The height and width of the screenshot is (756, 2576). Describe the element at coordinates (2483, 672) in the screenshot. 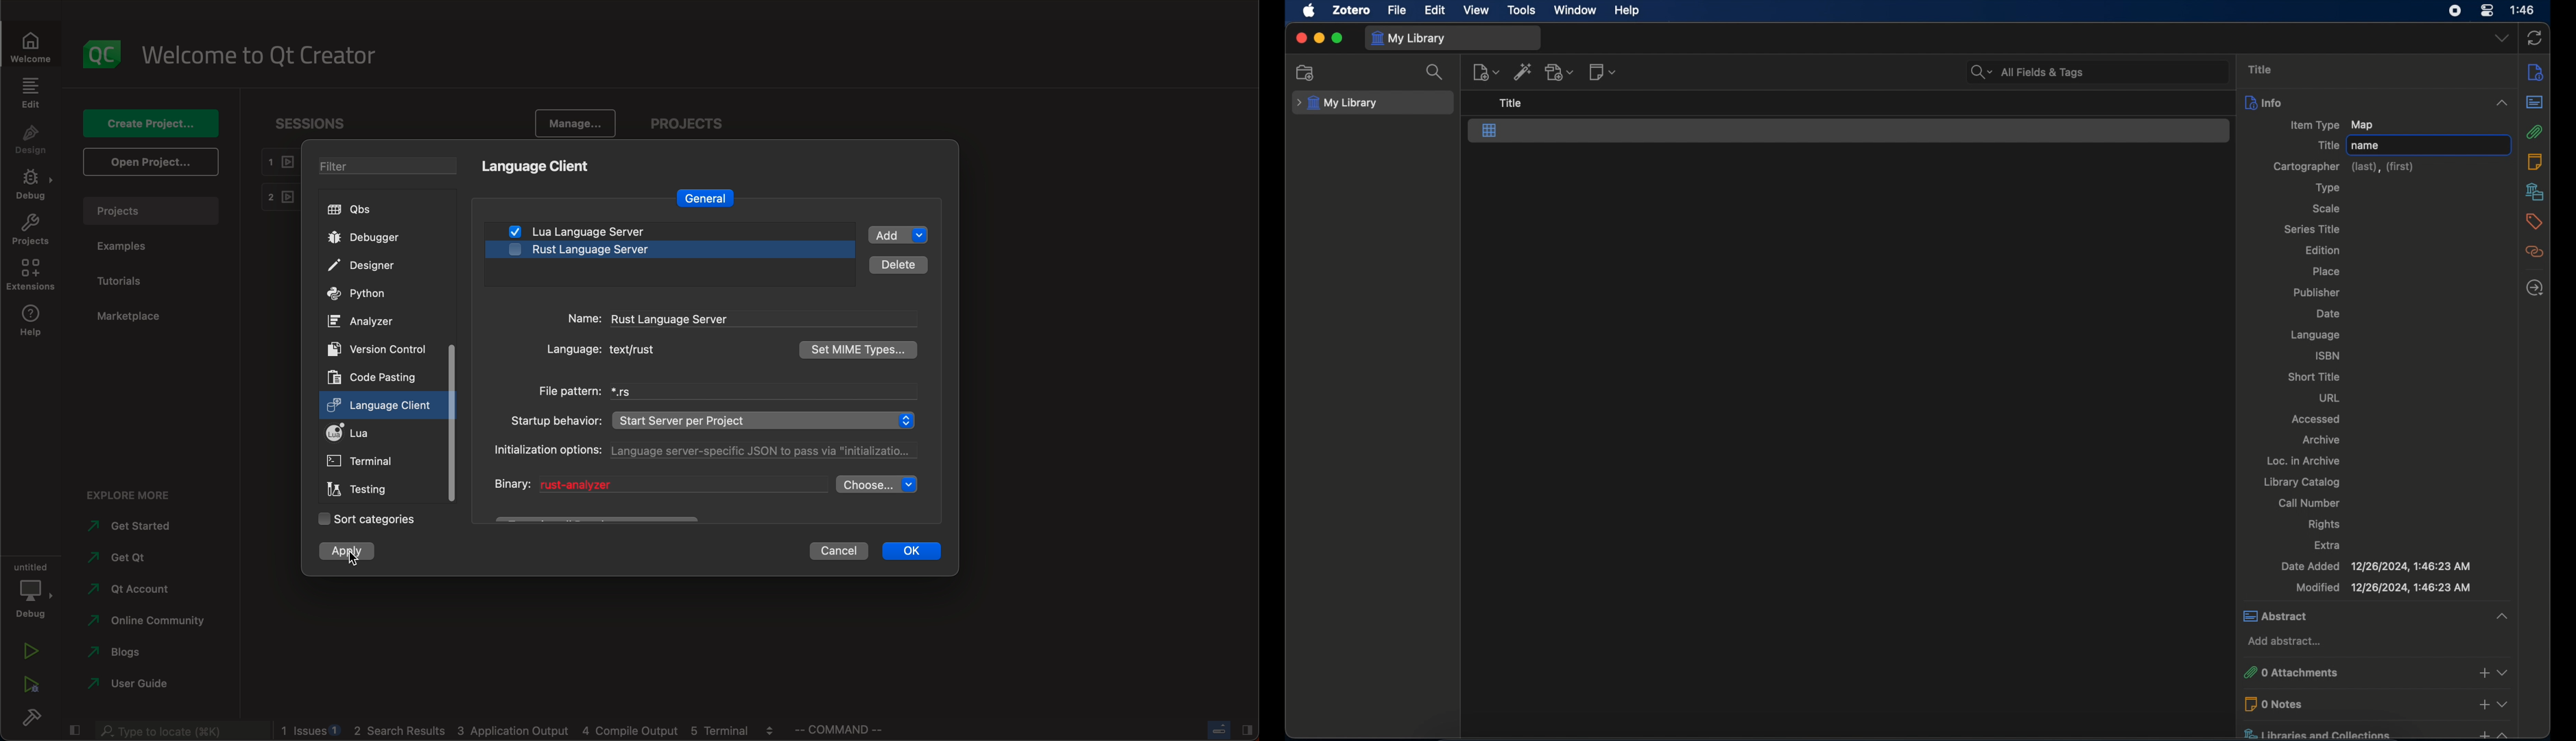

I see `add` at that location.